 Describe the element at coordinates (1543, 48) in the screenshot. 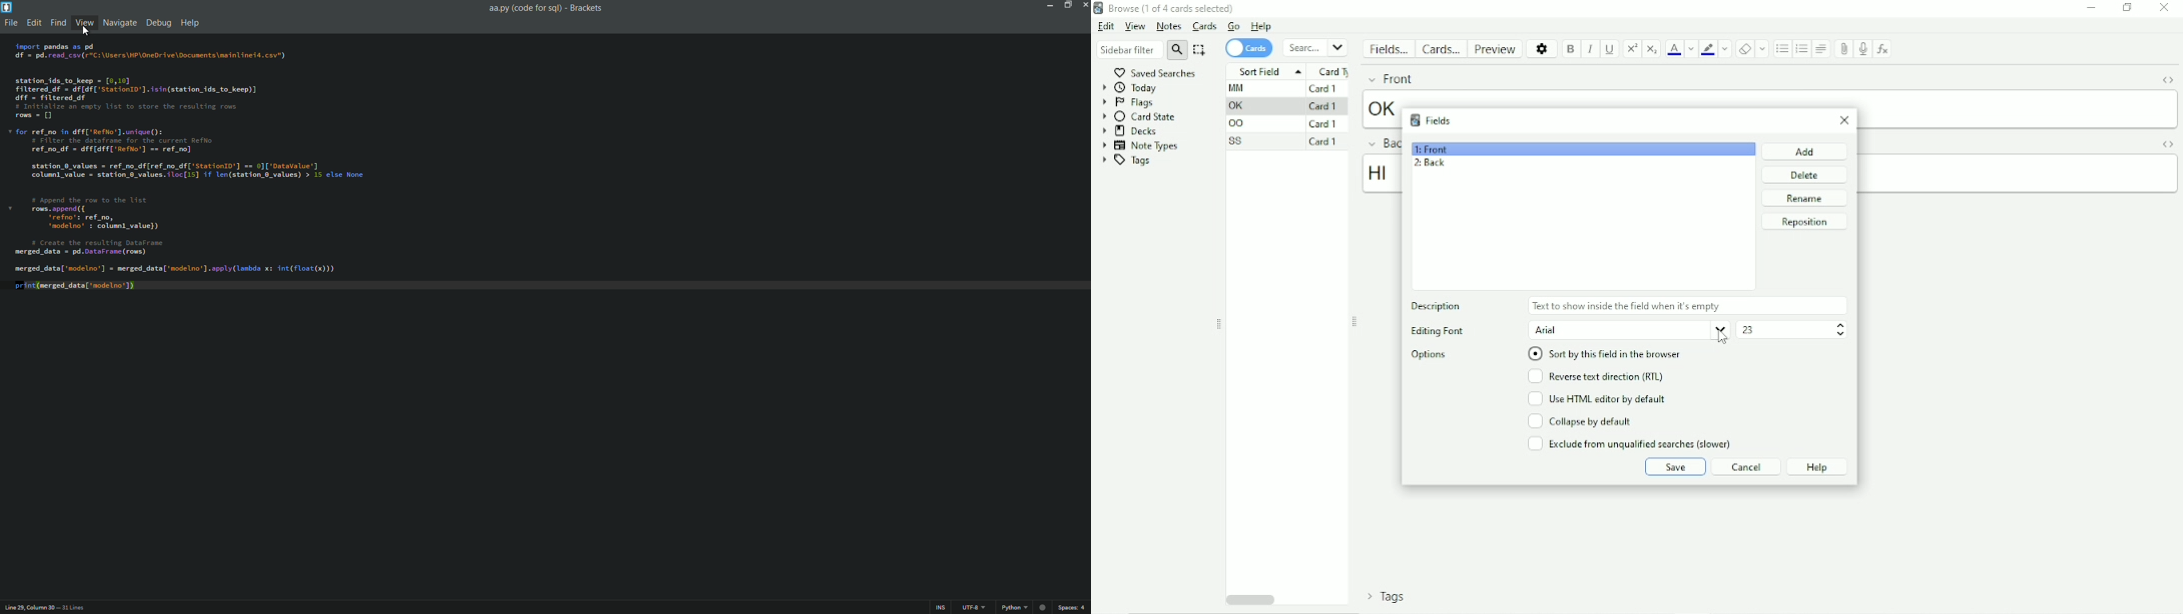

I see `Options` at that location.